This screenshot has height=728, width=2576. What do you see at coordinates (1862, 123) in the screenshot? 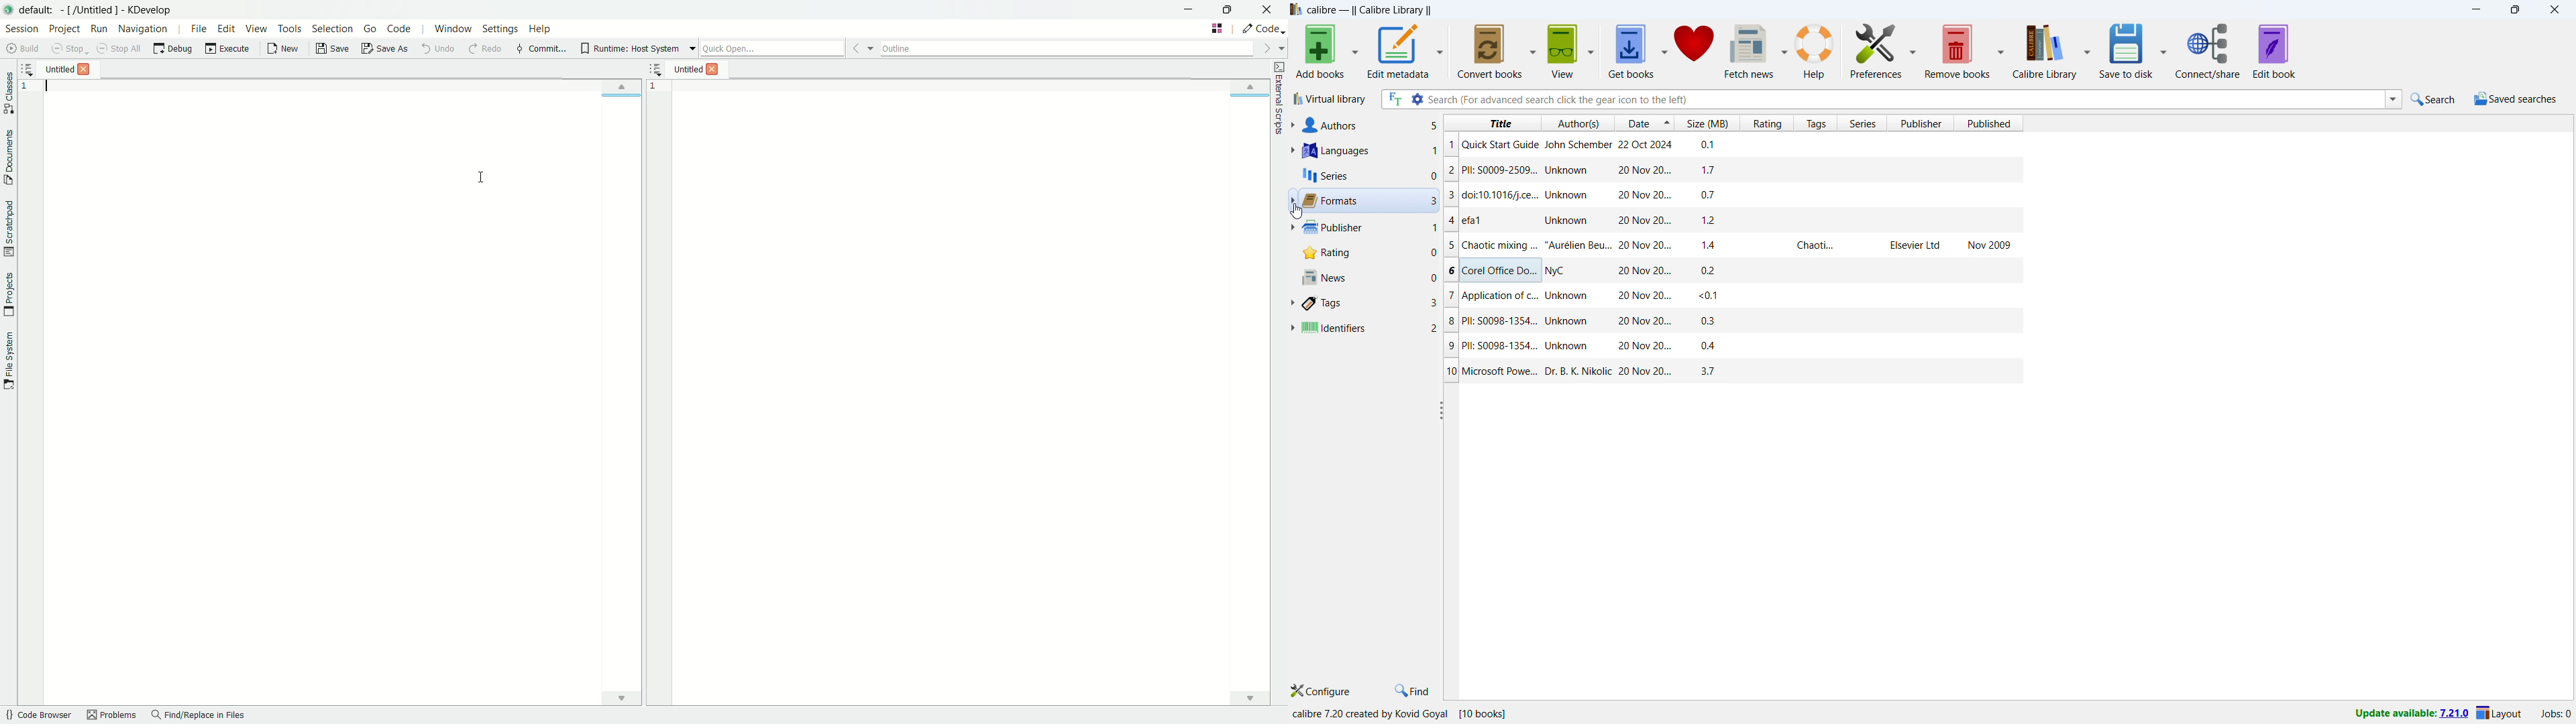
I see `sort by series` at bounding box center [1862, 123].